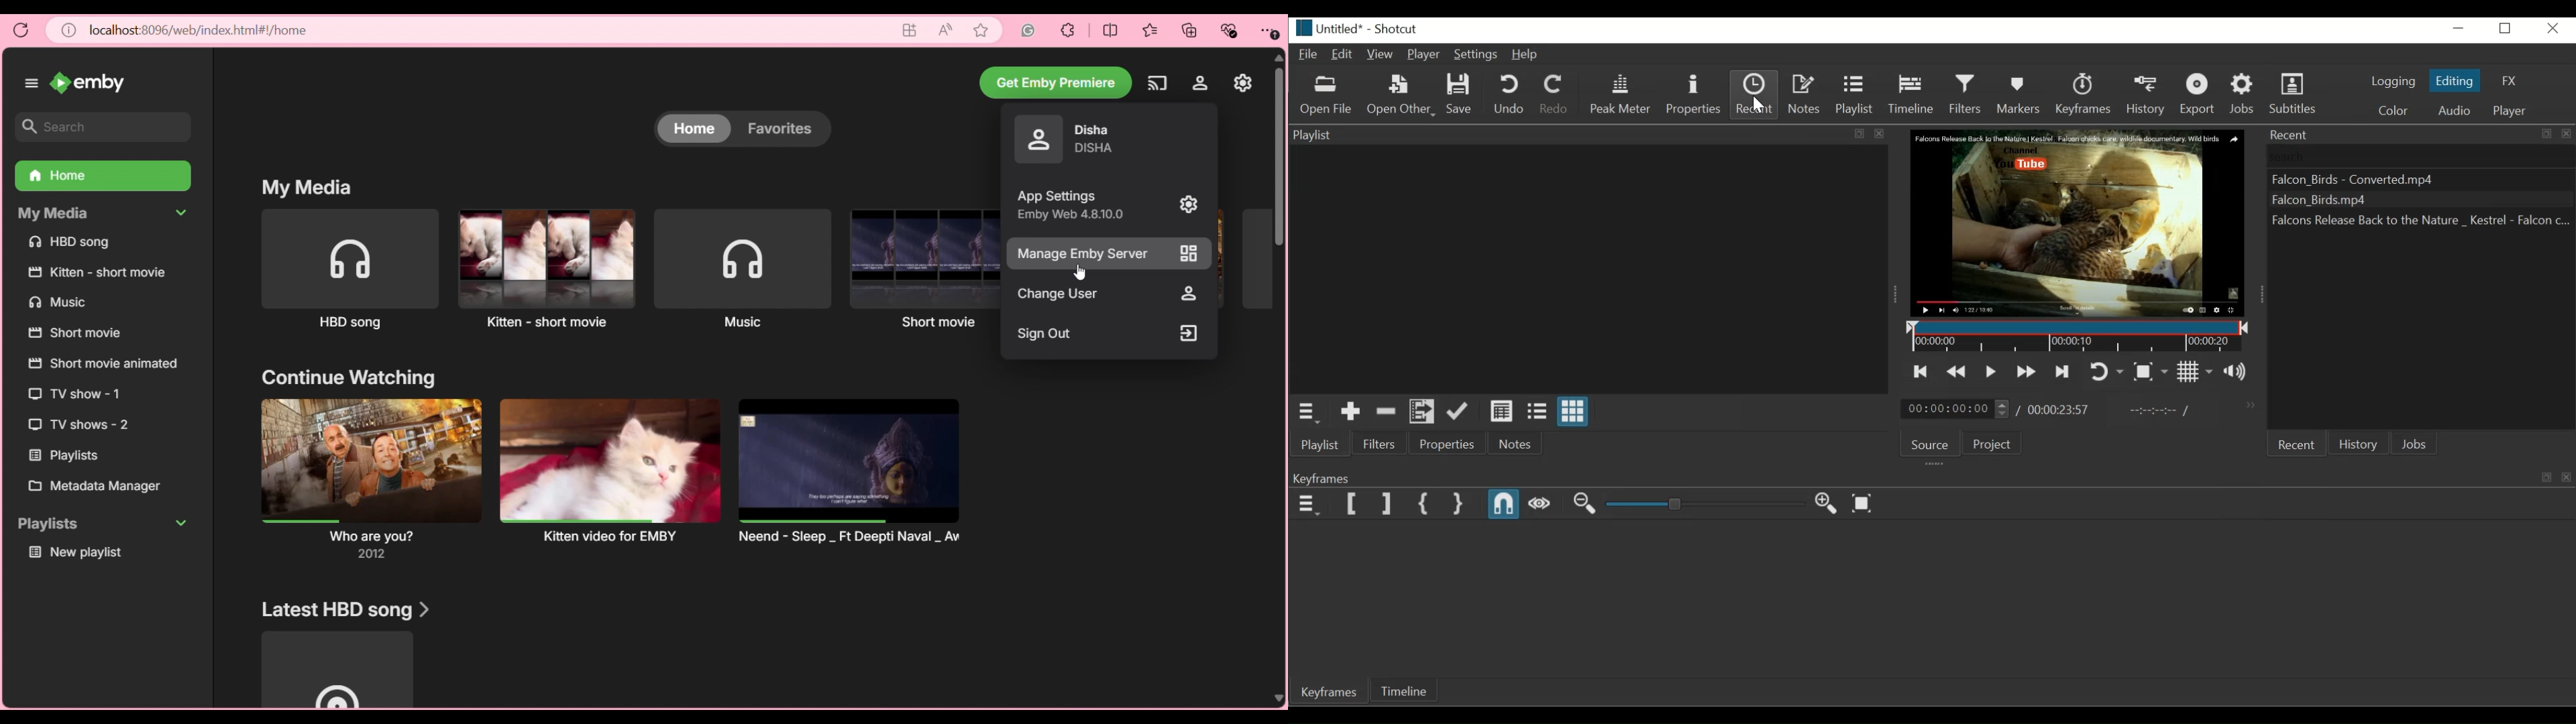 This screenshot has width=2576, height=728. I want to click on Notes, so click(1515, 445).